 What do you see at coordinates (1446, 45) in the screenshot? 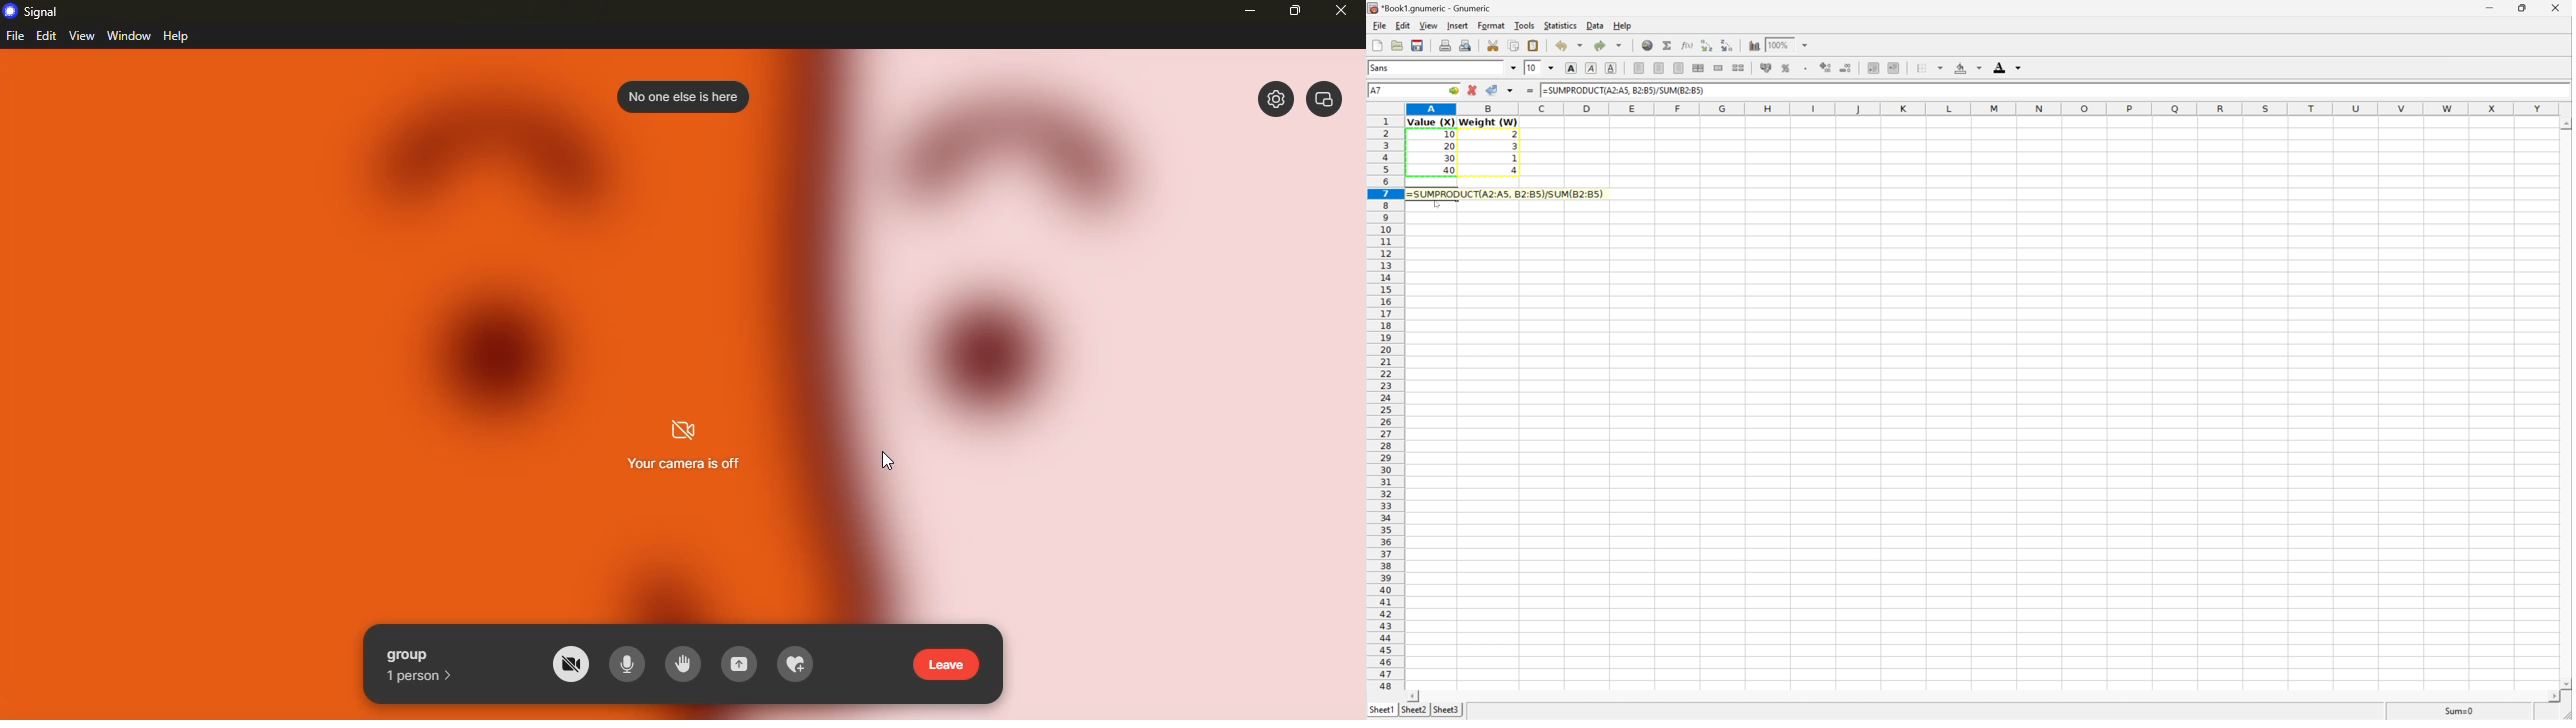
I see `Print current file` at bounding box center [1446, 45].